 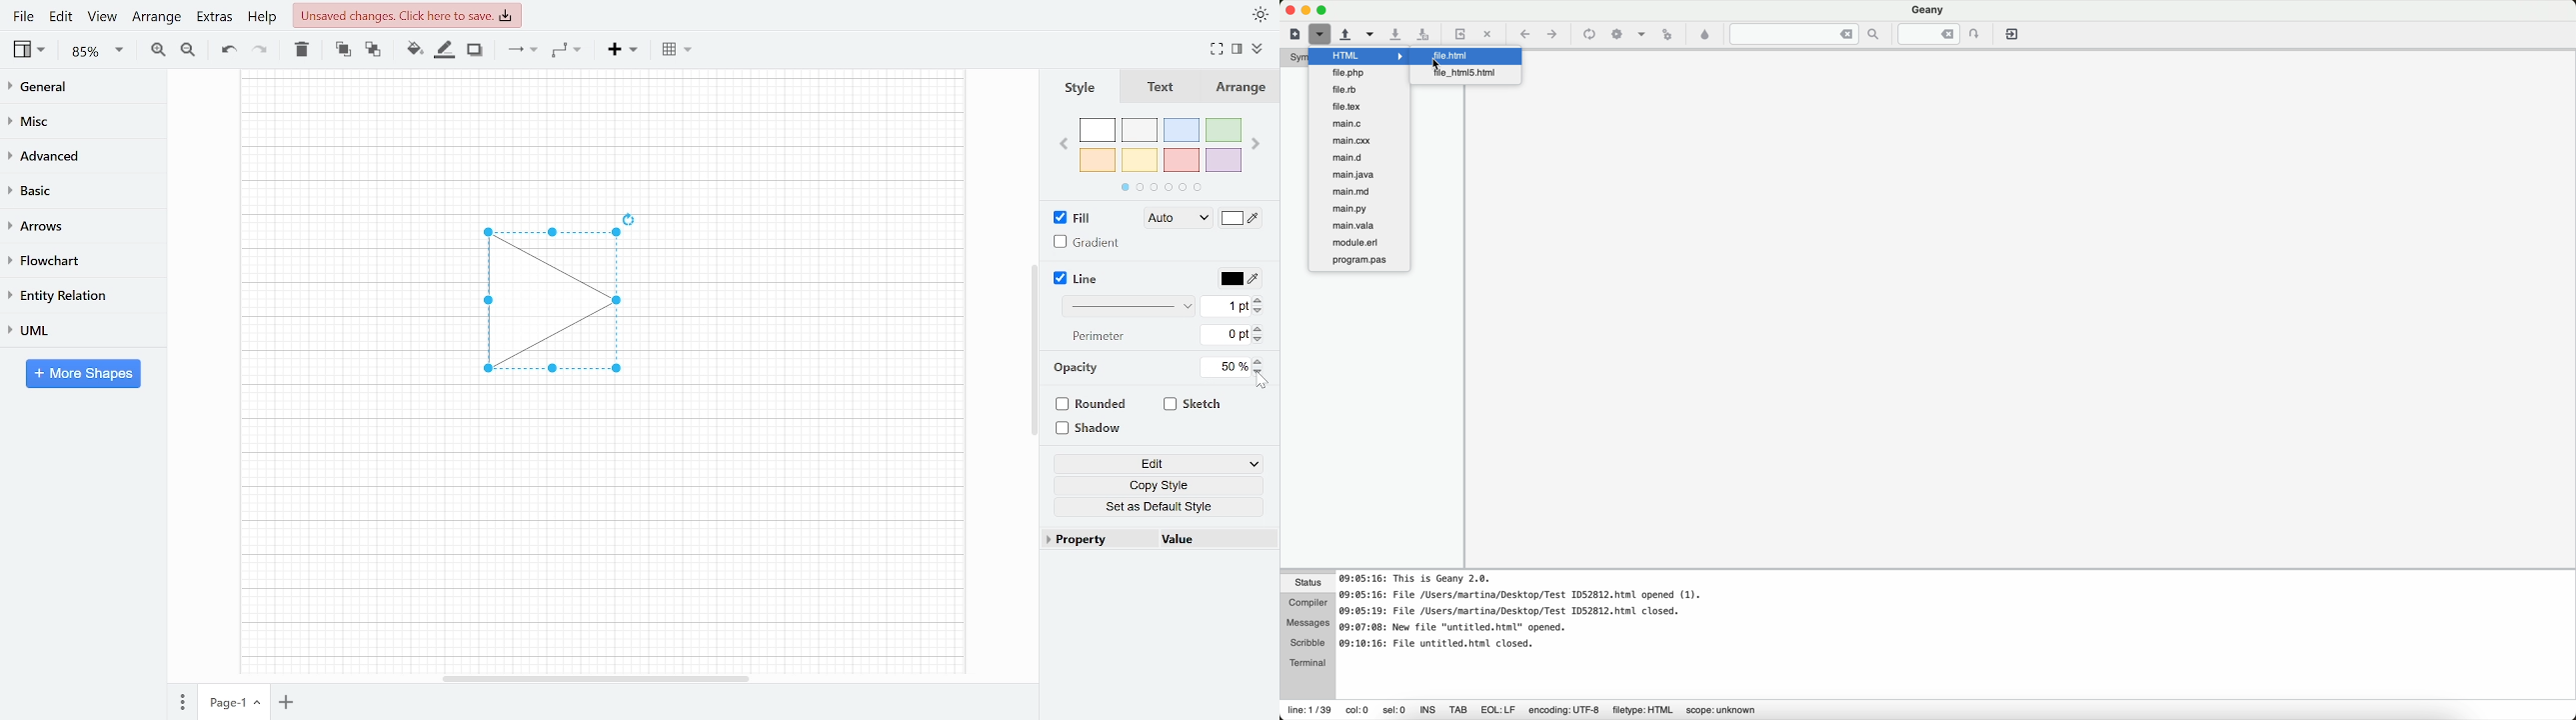 I want to click on Unsaved changes. Click here to save, so click(x=410, y=15).